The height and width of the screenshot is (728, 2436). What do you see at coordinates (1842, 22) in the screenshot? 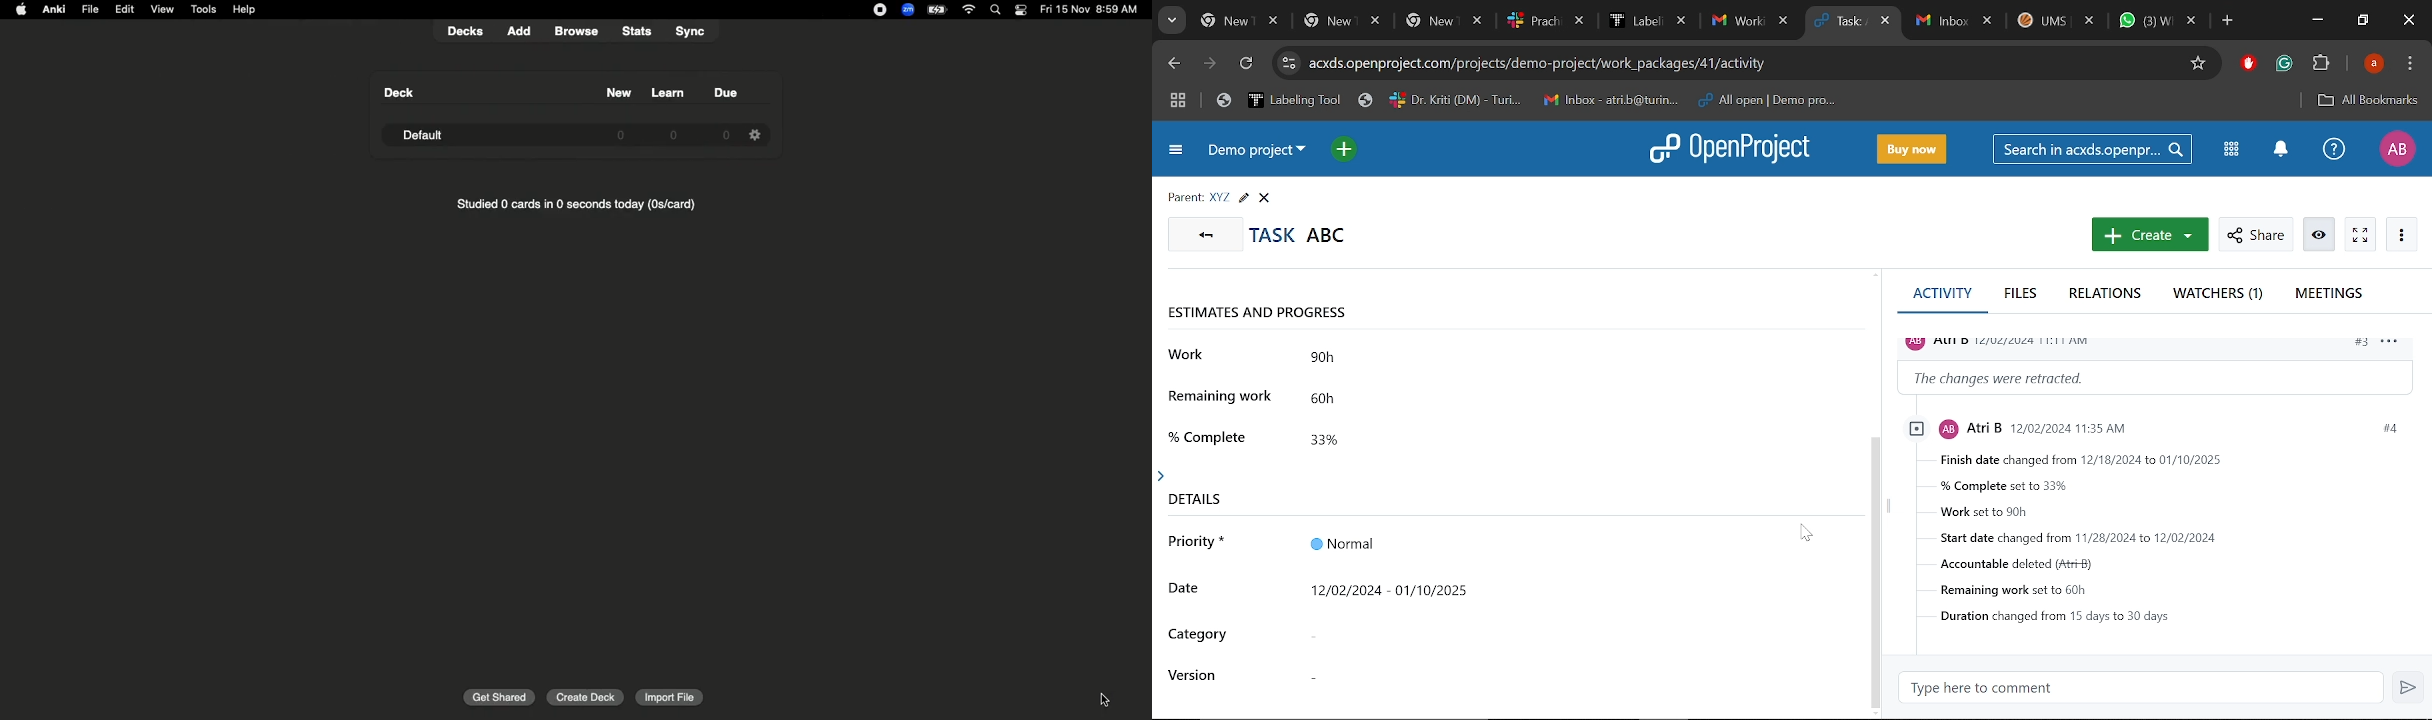
I see `Current tab` at bounding box center [1842, 22].